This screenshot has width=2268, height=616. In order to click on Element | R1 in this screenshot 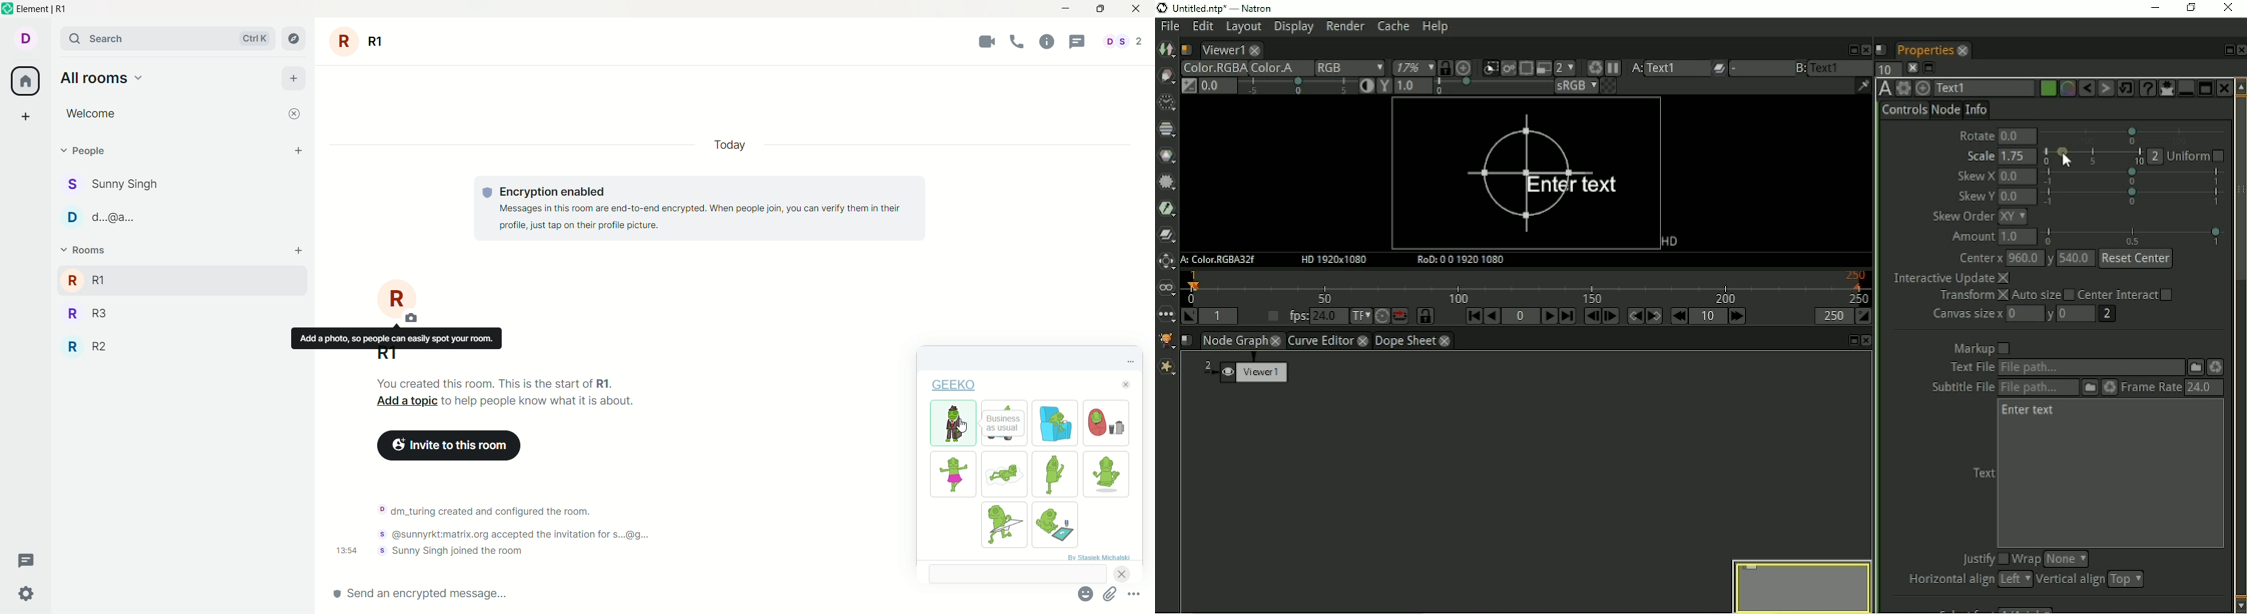, I will do `click(42, 9)`.